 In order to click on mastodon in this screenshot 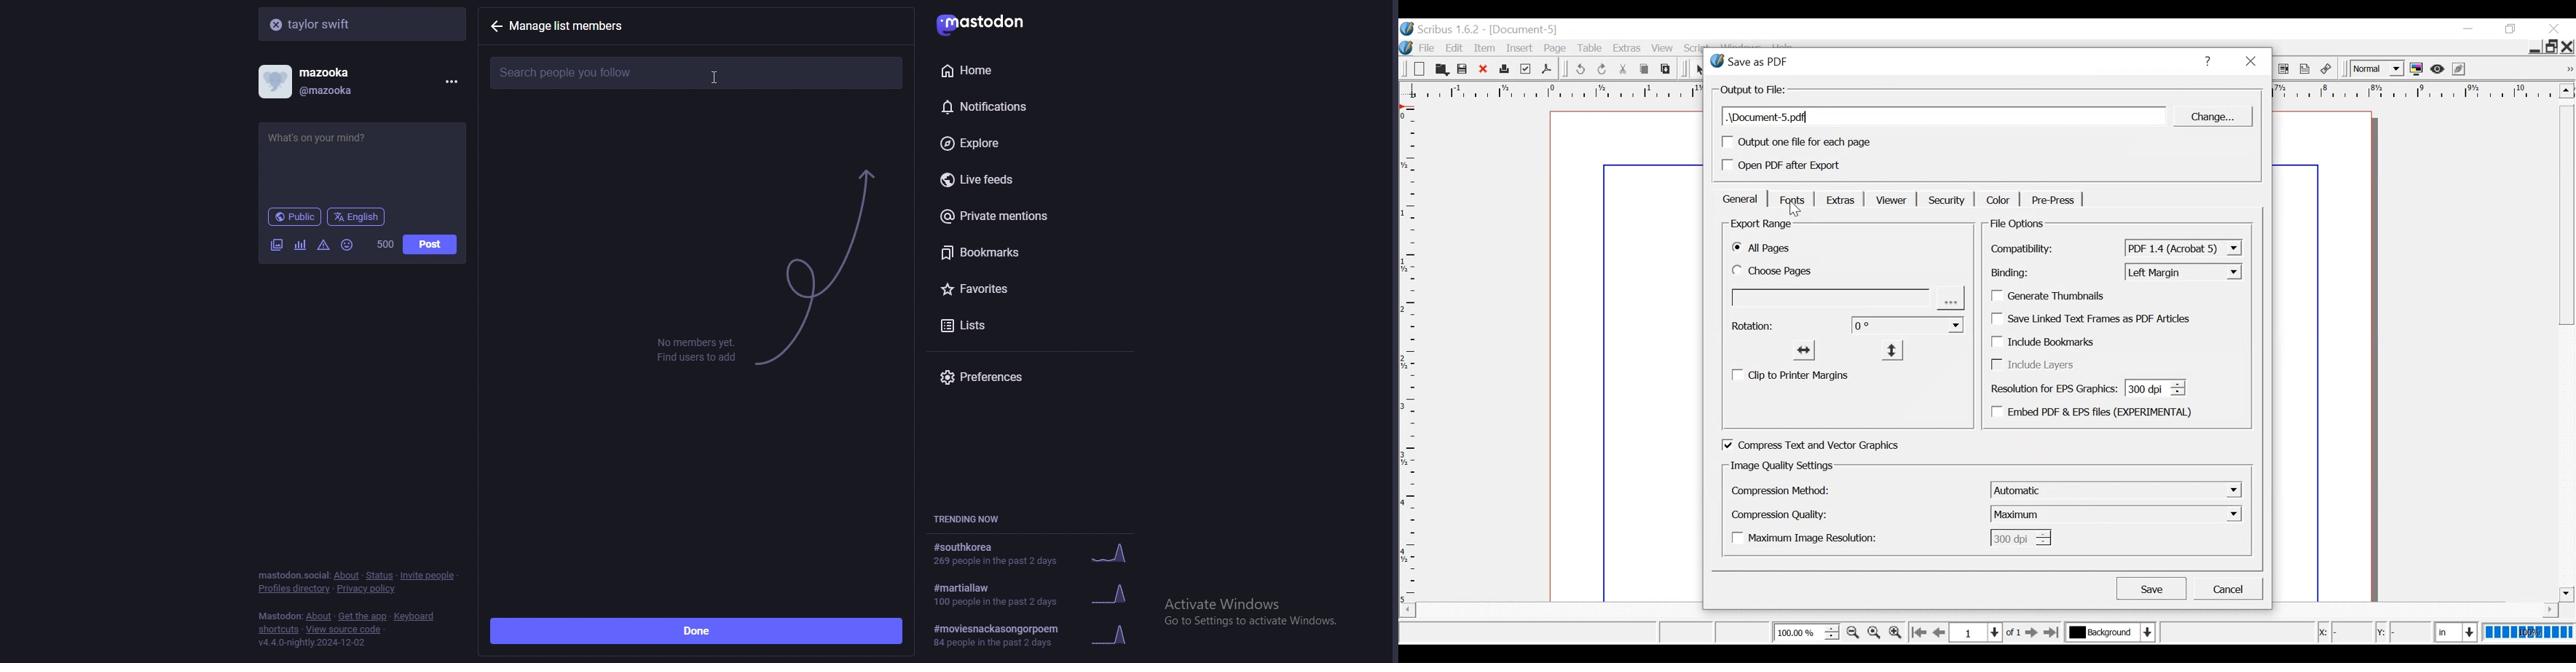, I will do `click(991, 22)`.